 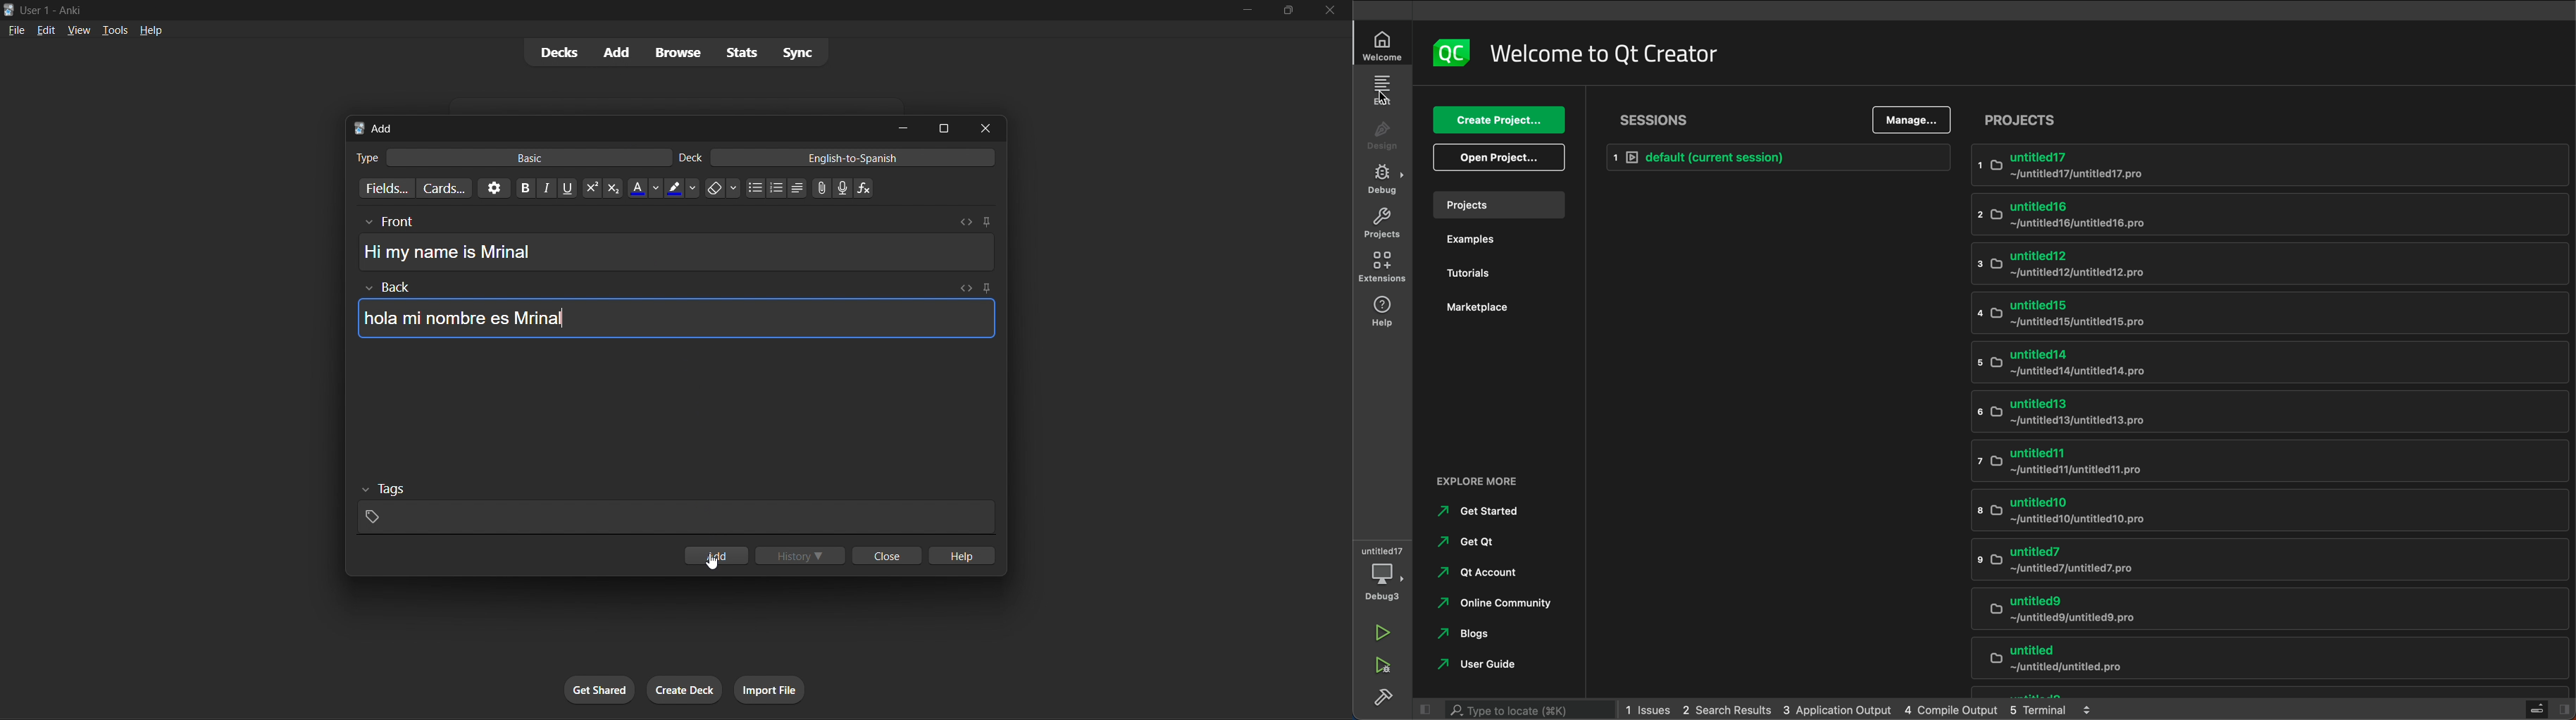 What do you see at coordinates (1504, 309) in the screenshot?
I see `marketplace` at bounding box center [1504, 309].